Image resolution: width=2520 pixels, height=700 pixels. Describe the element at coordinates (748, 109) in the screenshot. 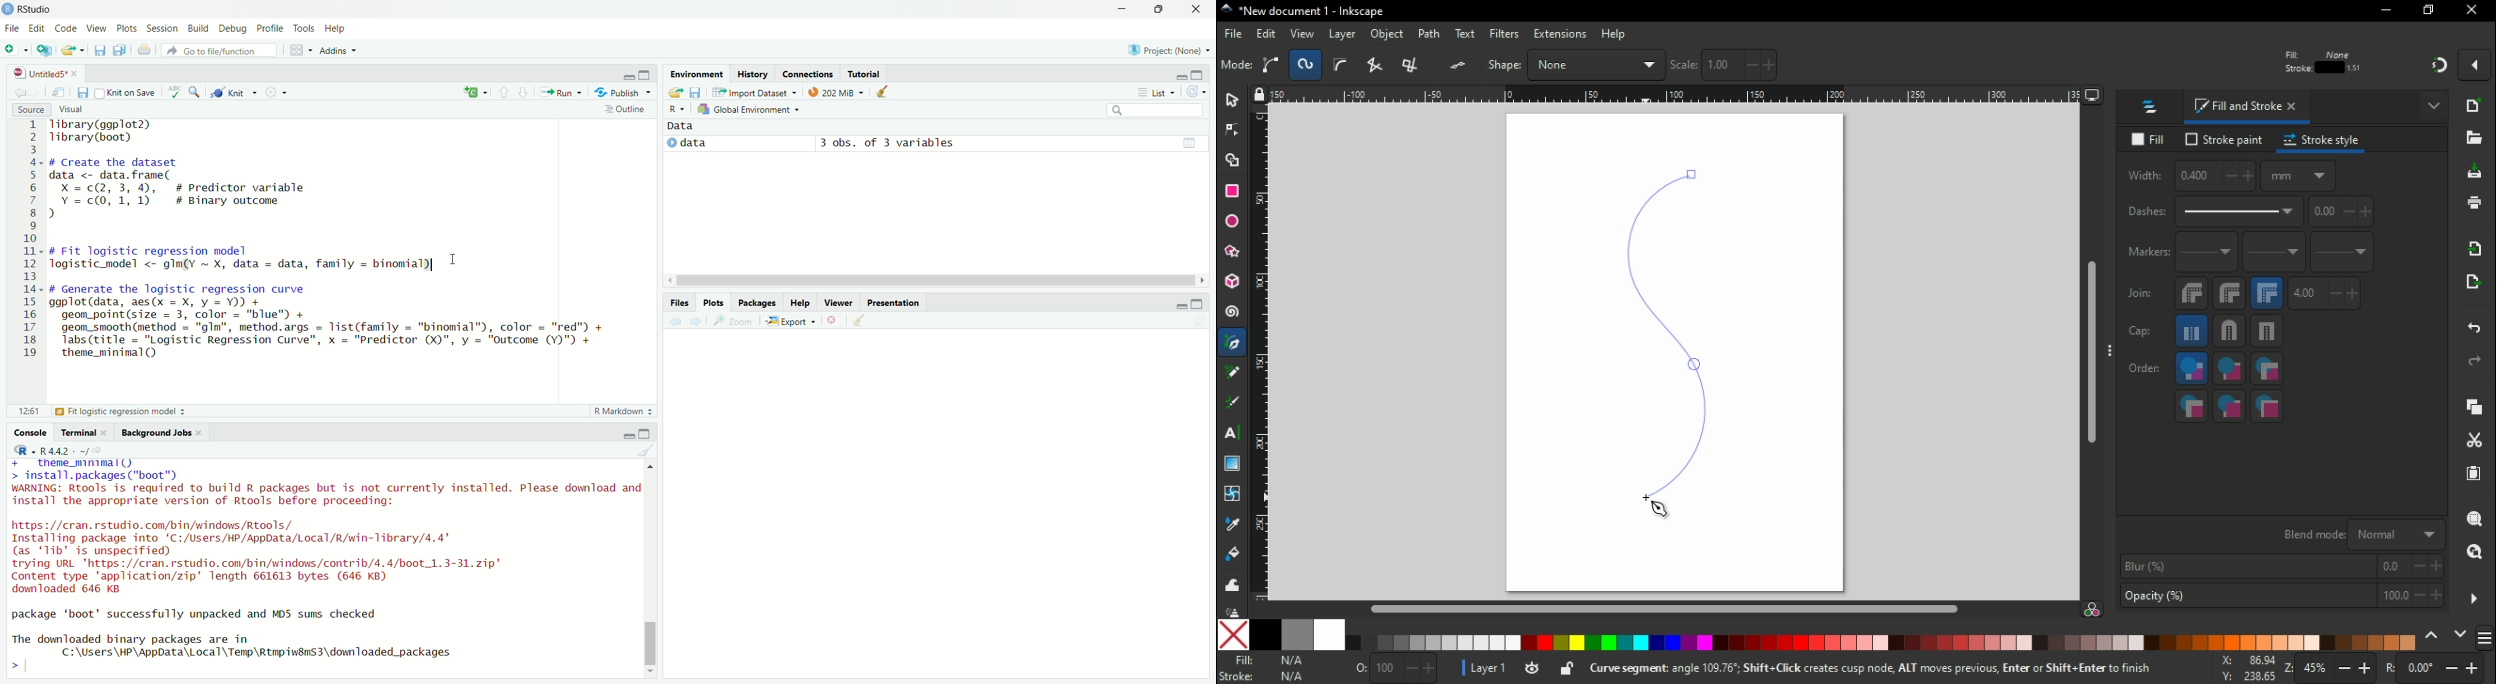

I see `Global Environment` at that location.